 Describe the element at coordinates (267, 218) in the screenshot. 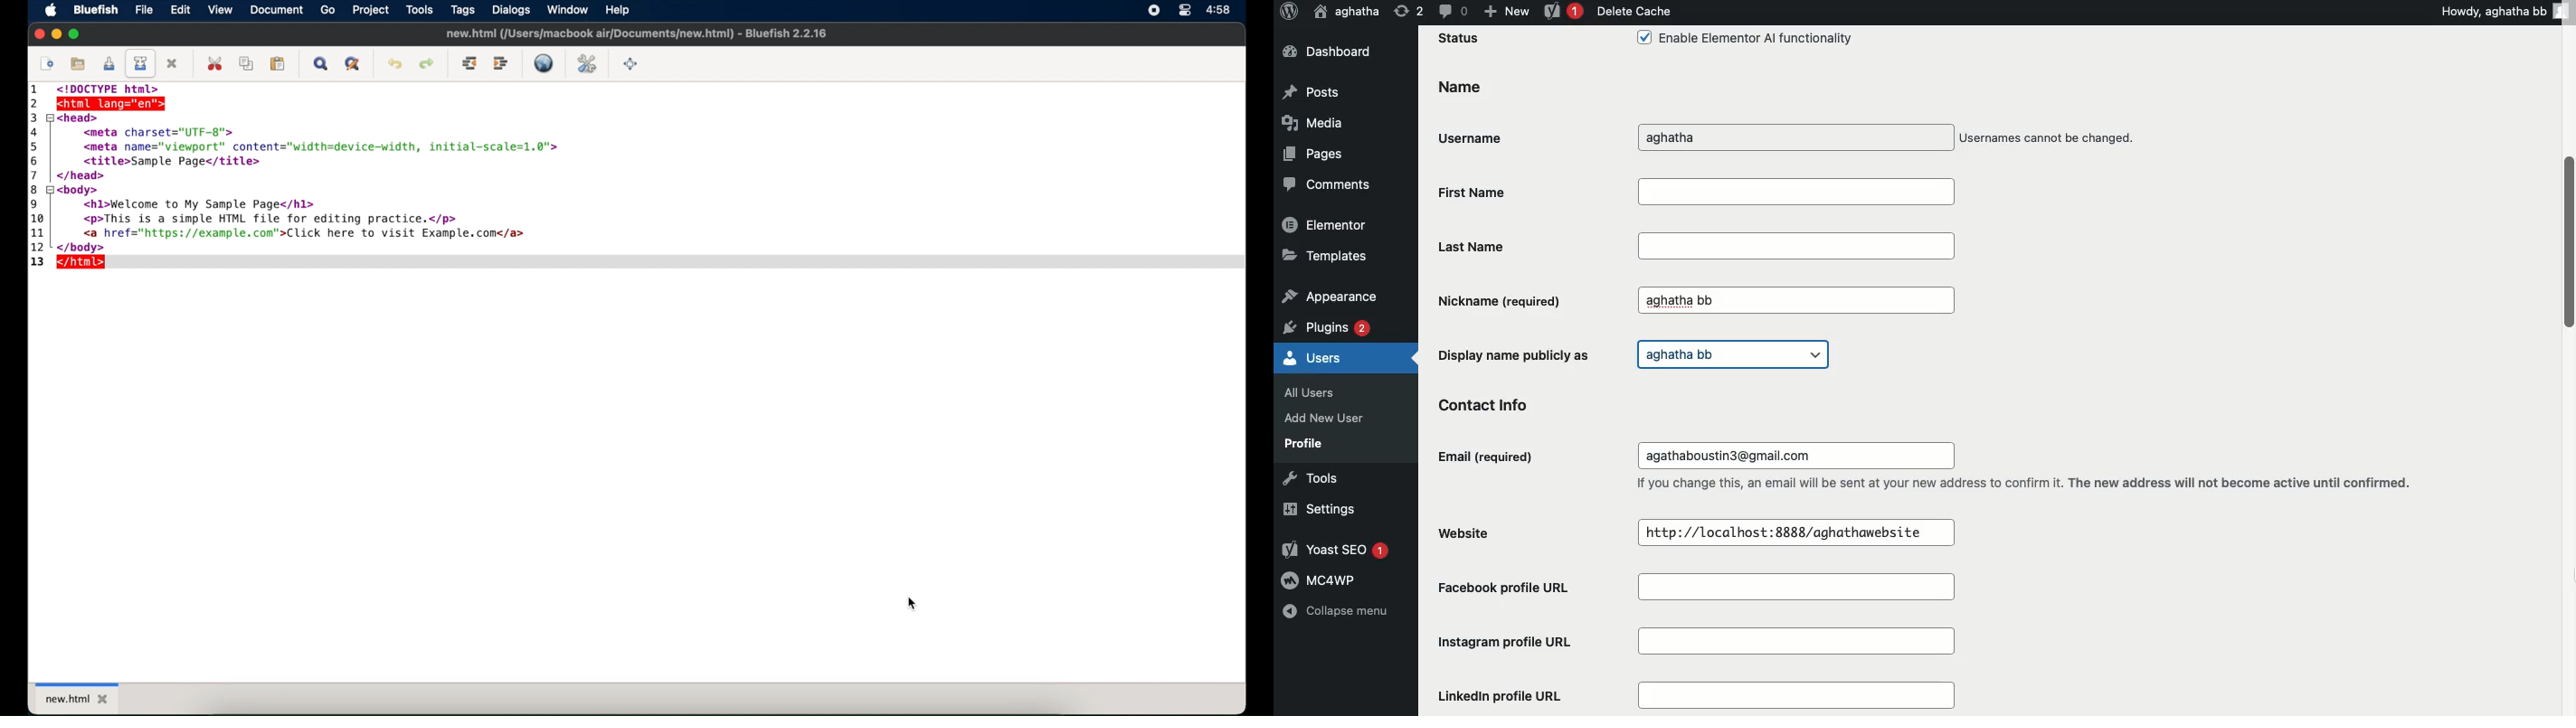

I see `<p>This is a simple HTML file for editing practice.</p>` at that location.